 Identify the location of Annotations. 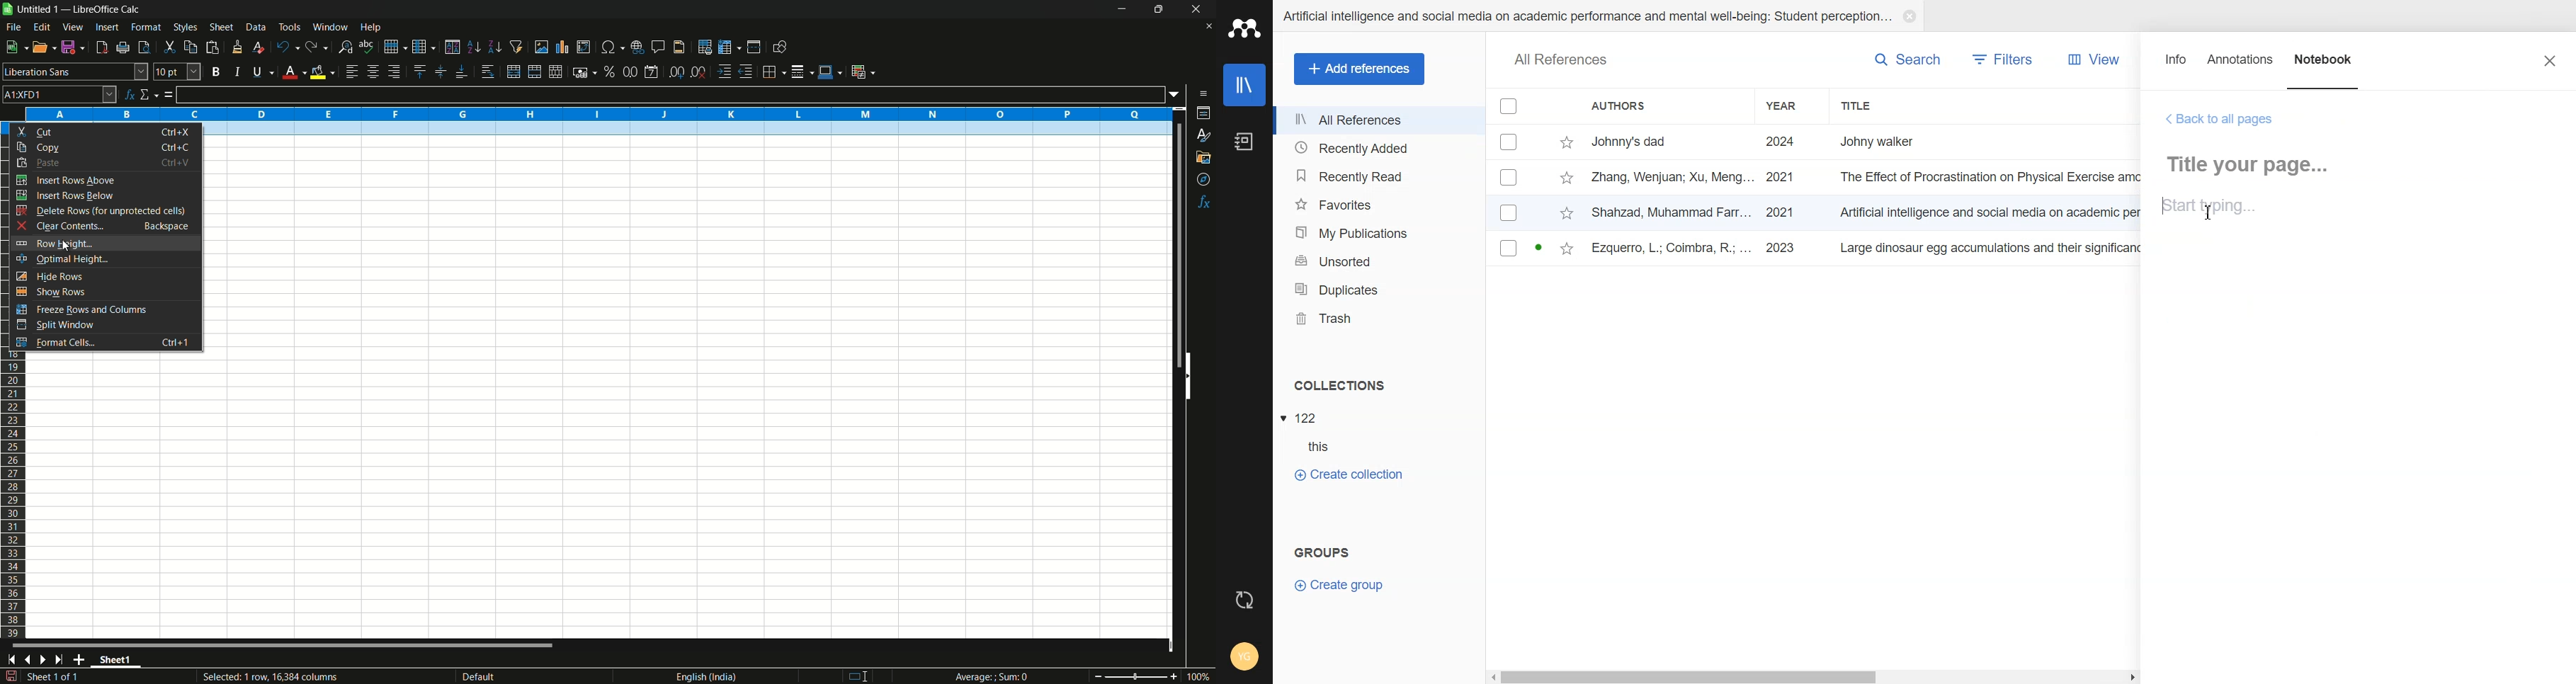
(2241, 66).